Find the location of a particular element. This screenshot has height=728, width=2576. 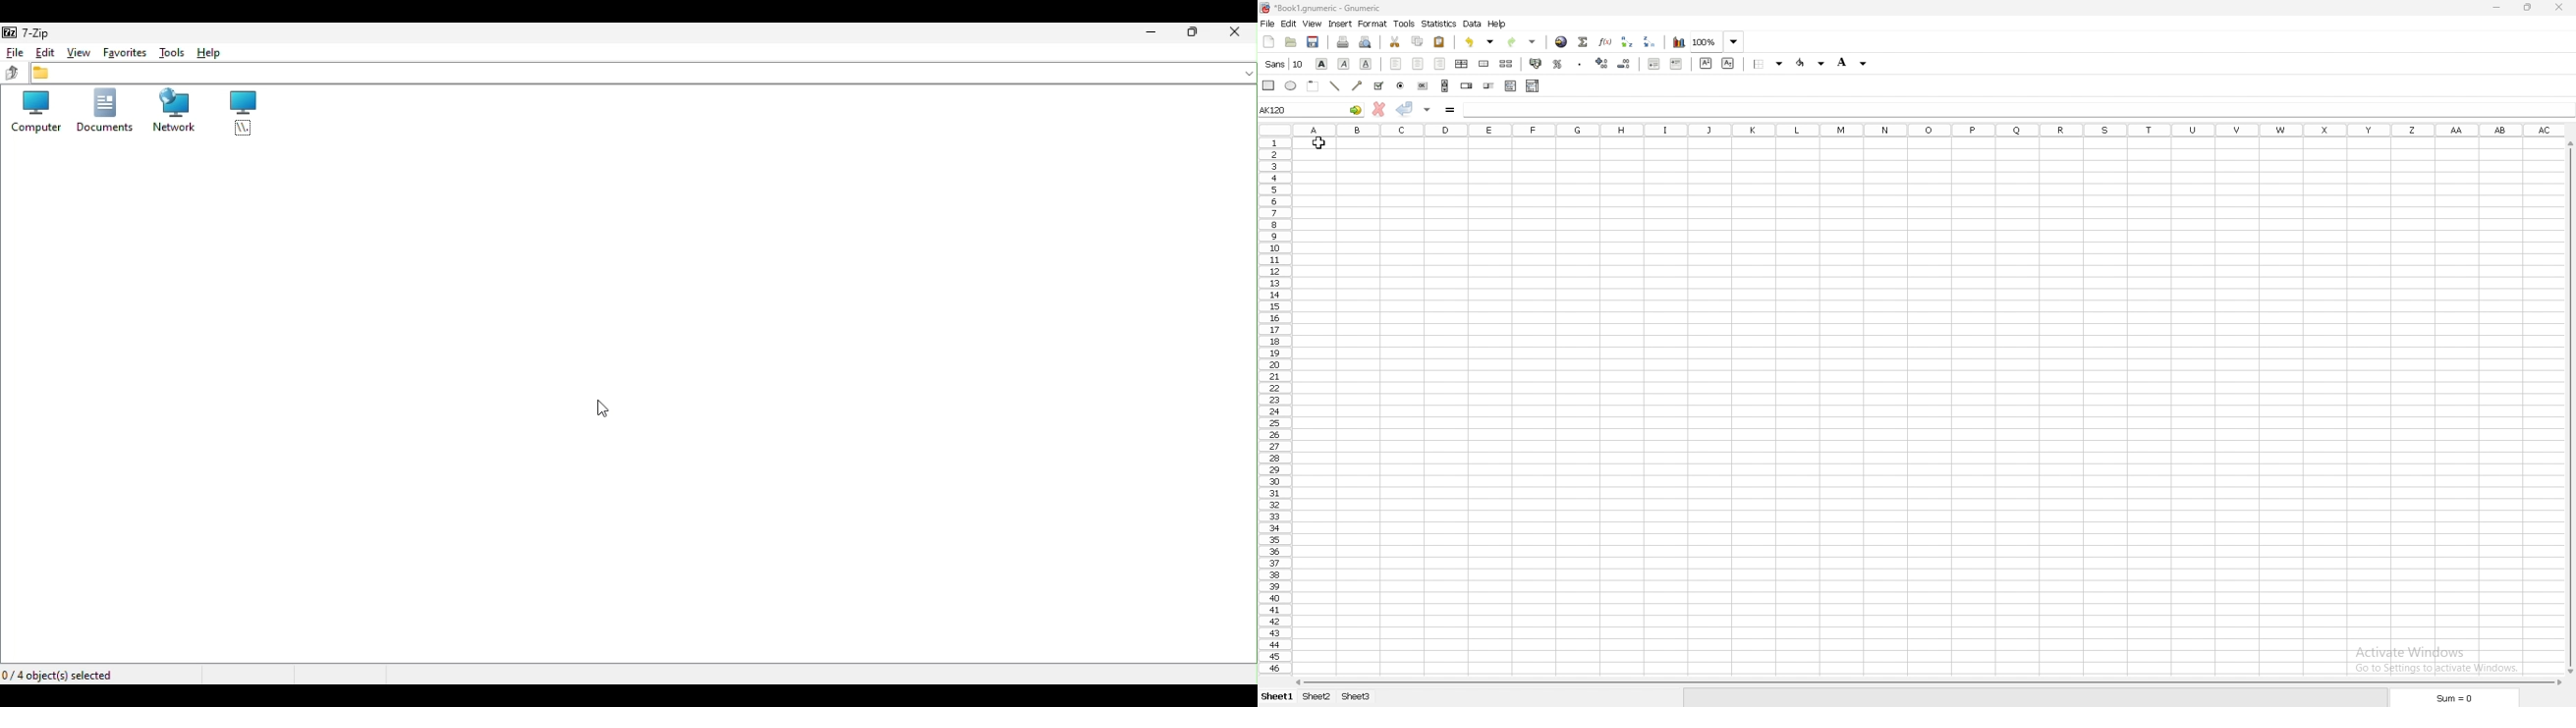

minimize is located at coordinates (2498, 8).